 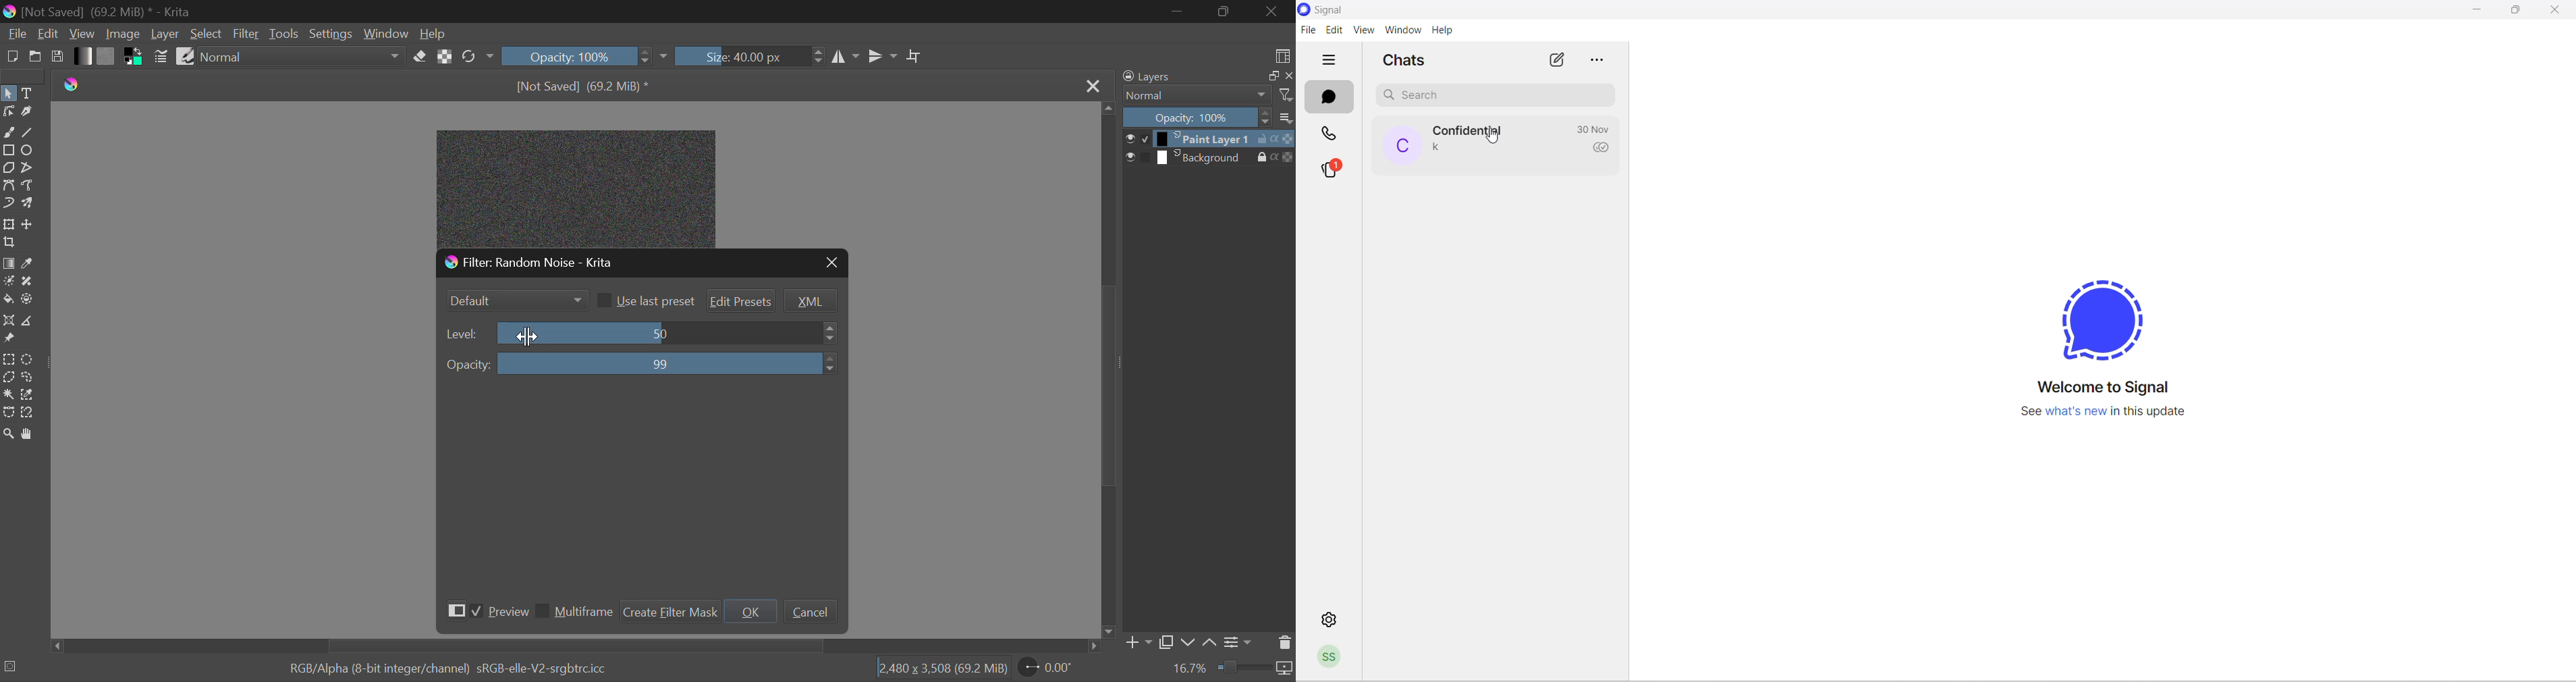 What do you see at coordinates (1144, 157) in the screenshot?
I see `checkbox` at bounding box center [1144, 157].